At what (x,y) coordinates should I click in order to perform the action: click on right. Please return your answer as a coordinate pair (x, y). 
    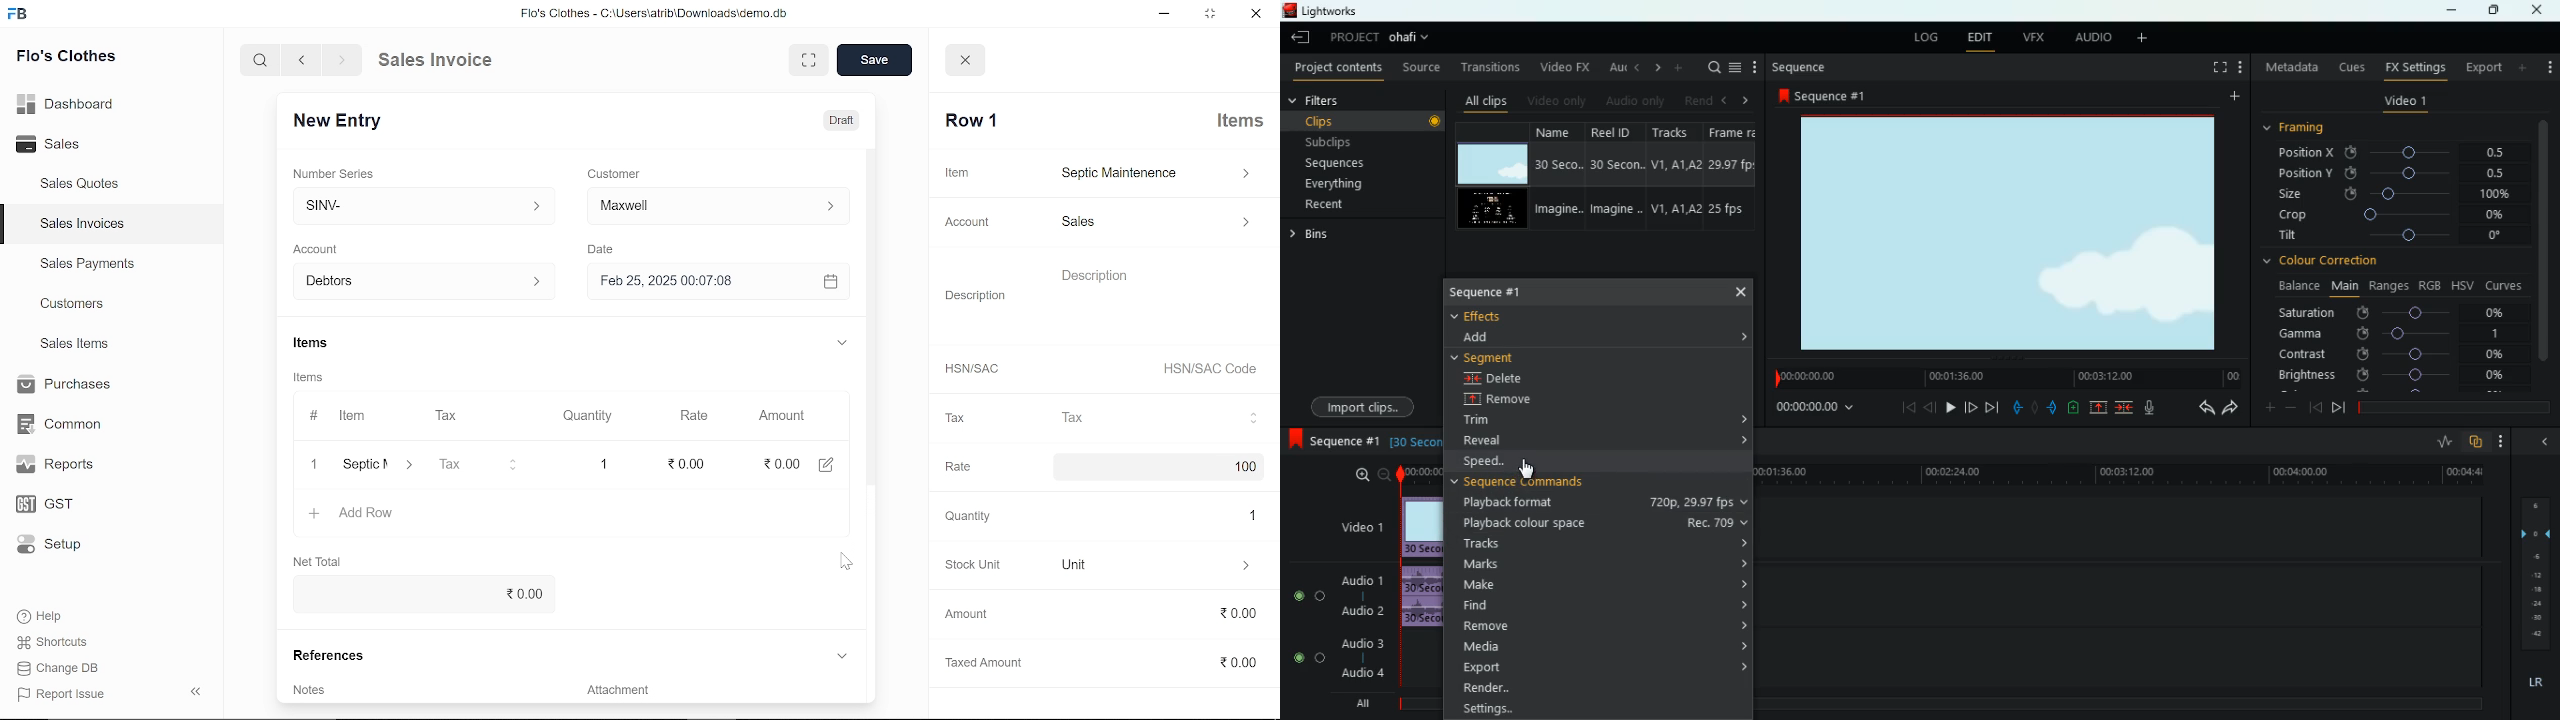
    Looking at the image, I should click on (1745, 100).